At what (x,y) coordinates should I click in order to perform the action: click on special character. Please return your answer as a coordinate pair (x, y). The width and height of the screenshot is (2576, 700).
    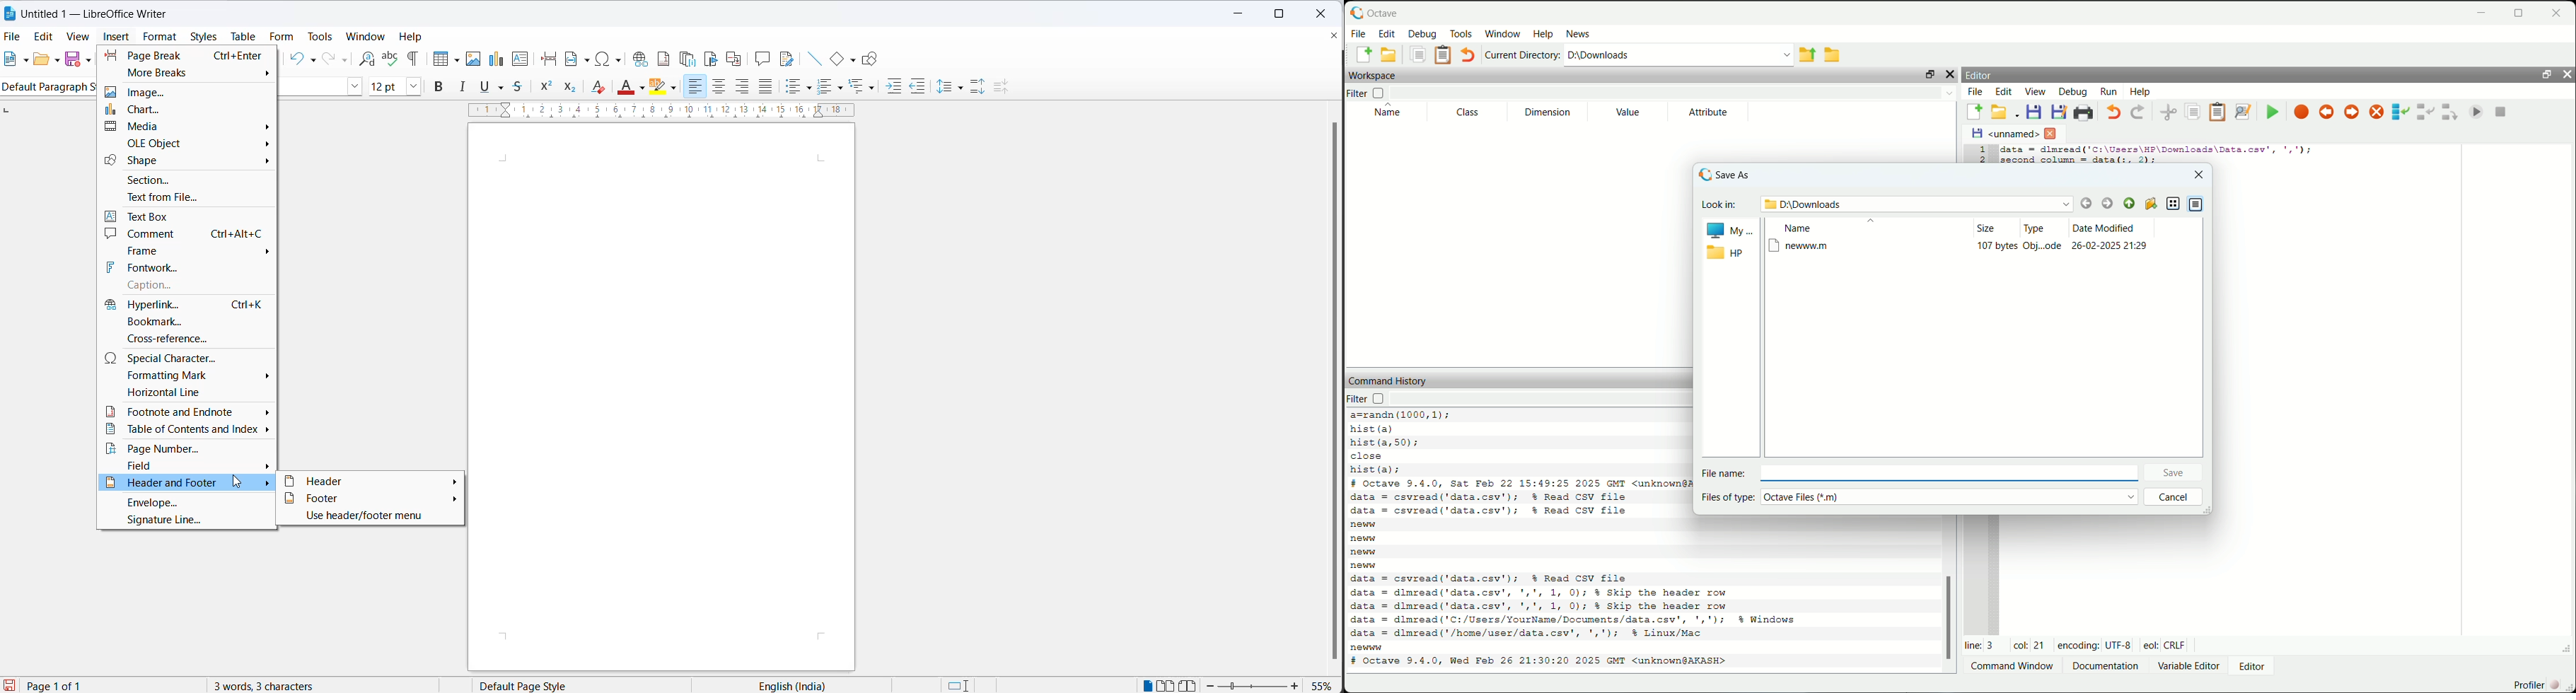
    Looking at the image, I should click on (187, 356).